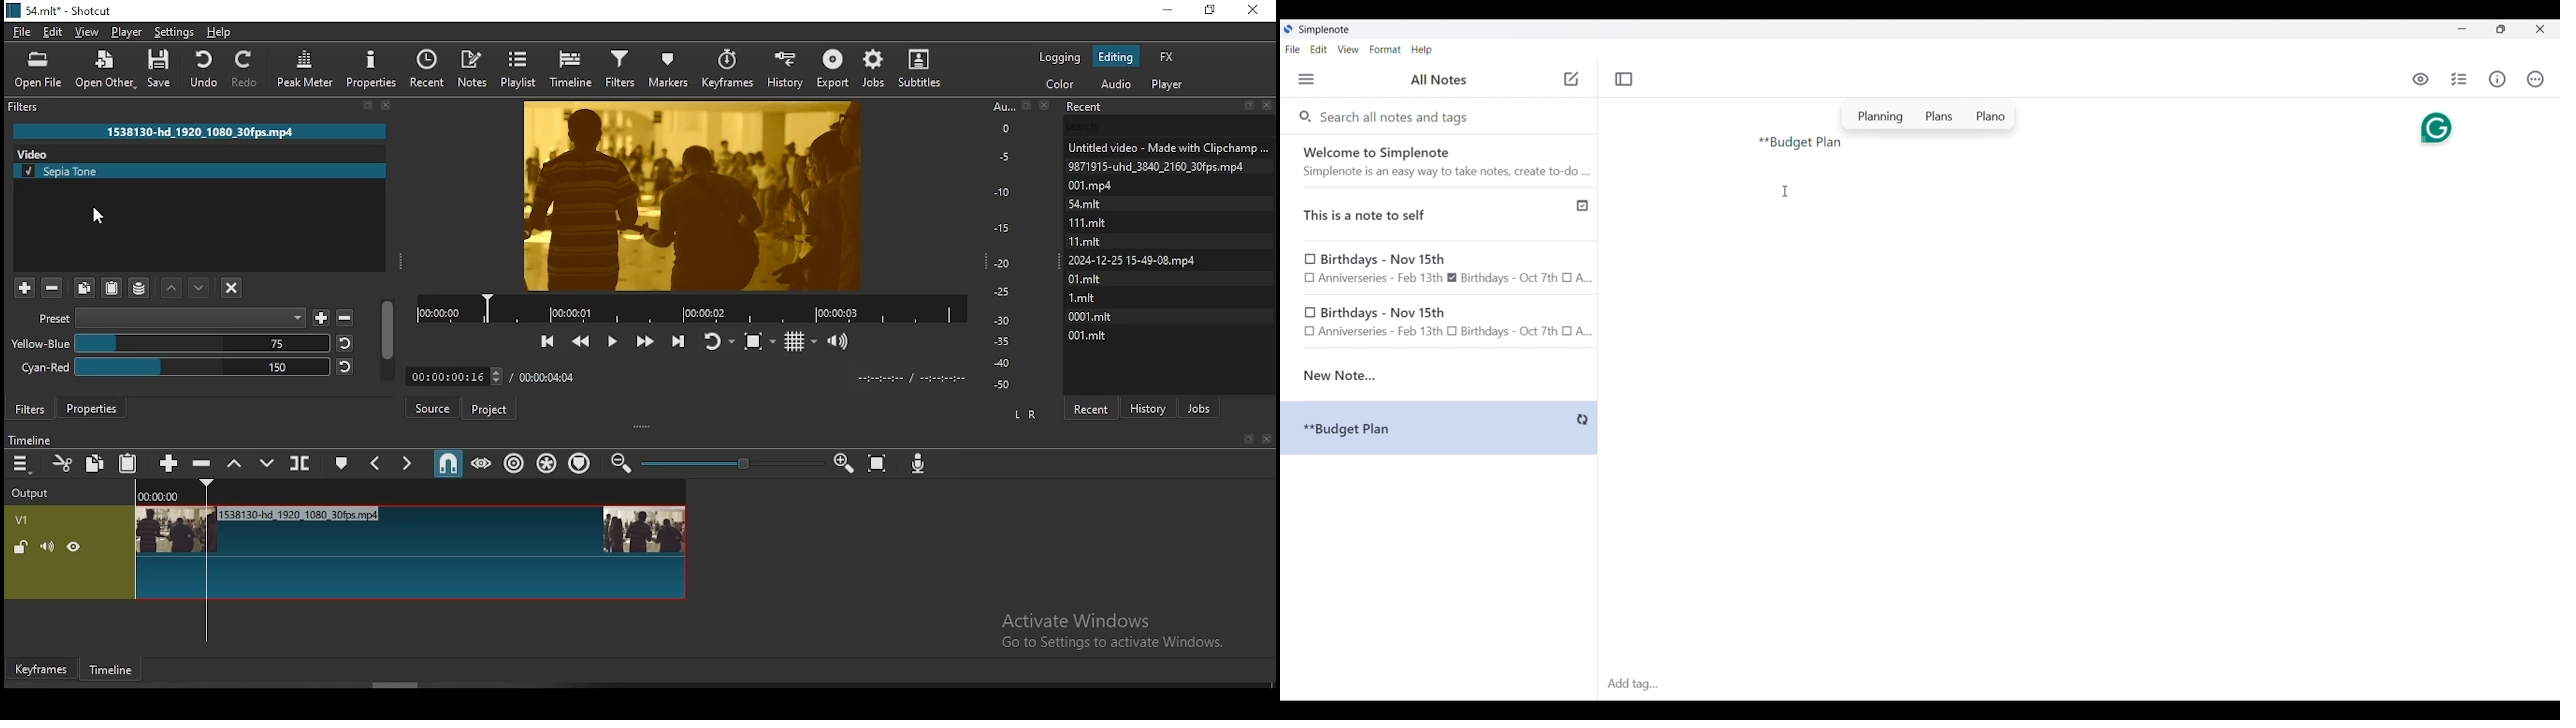 The image size is (2576, 728). Describe the element at coordinates (405, 462) in the screenshot. I see `next marker` at that location.